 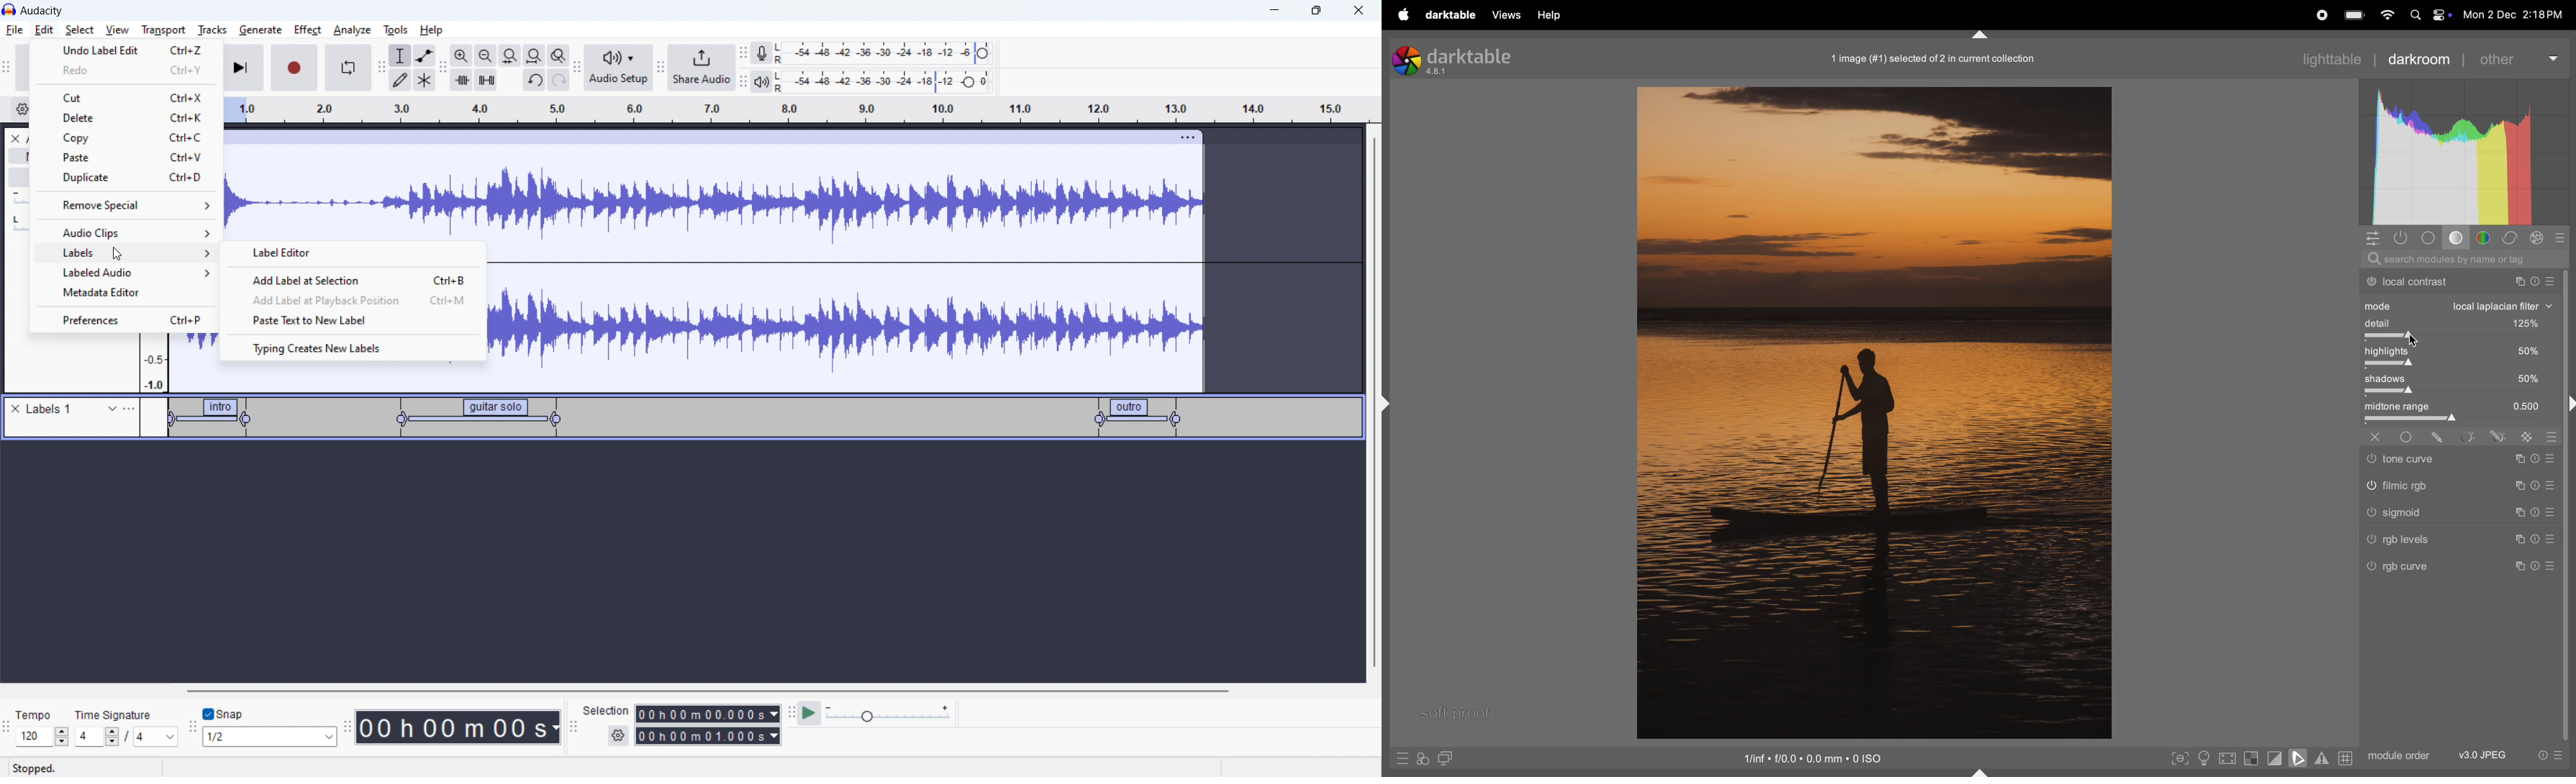 What do you see at coordinates (2356, 13) in the screenshot?
I see `battery` at bounding box center [2356, 13].